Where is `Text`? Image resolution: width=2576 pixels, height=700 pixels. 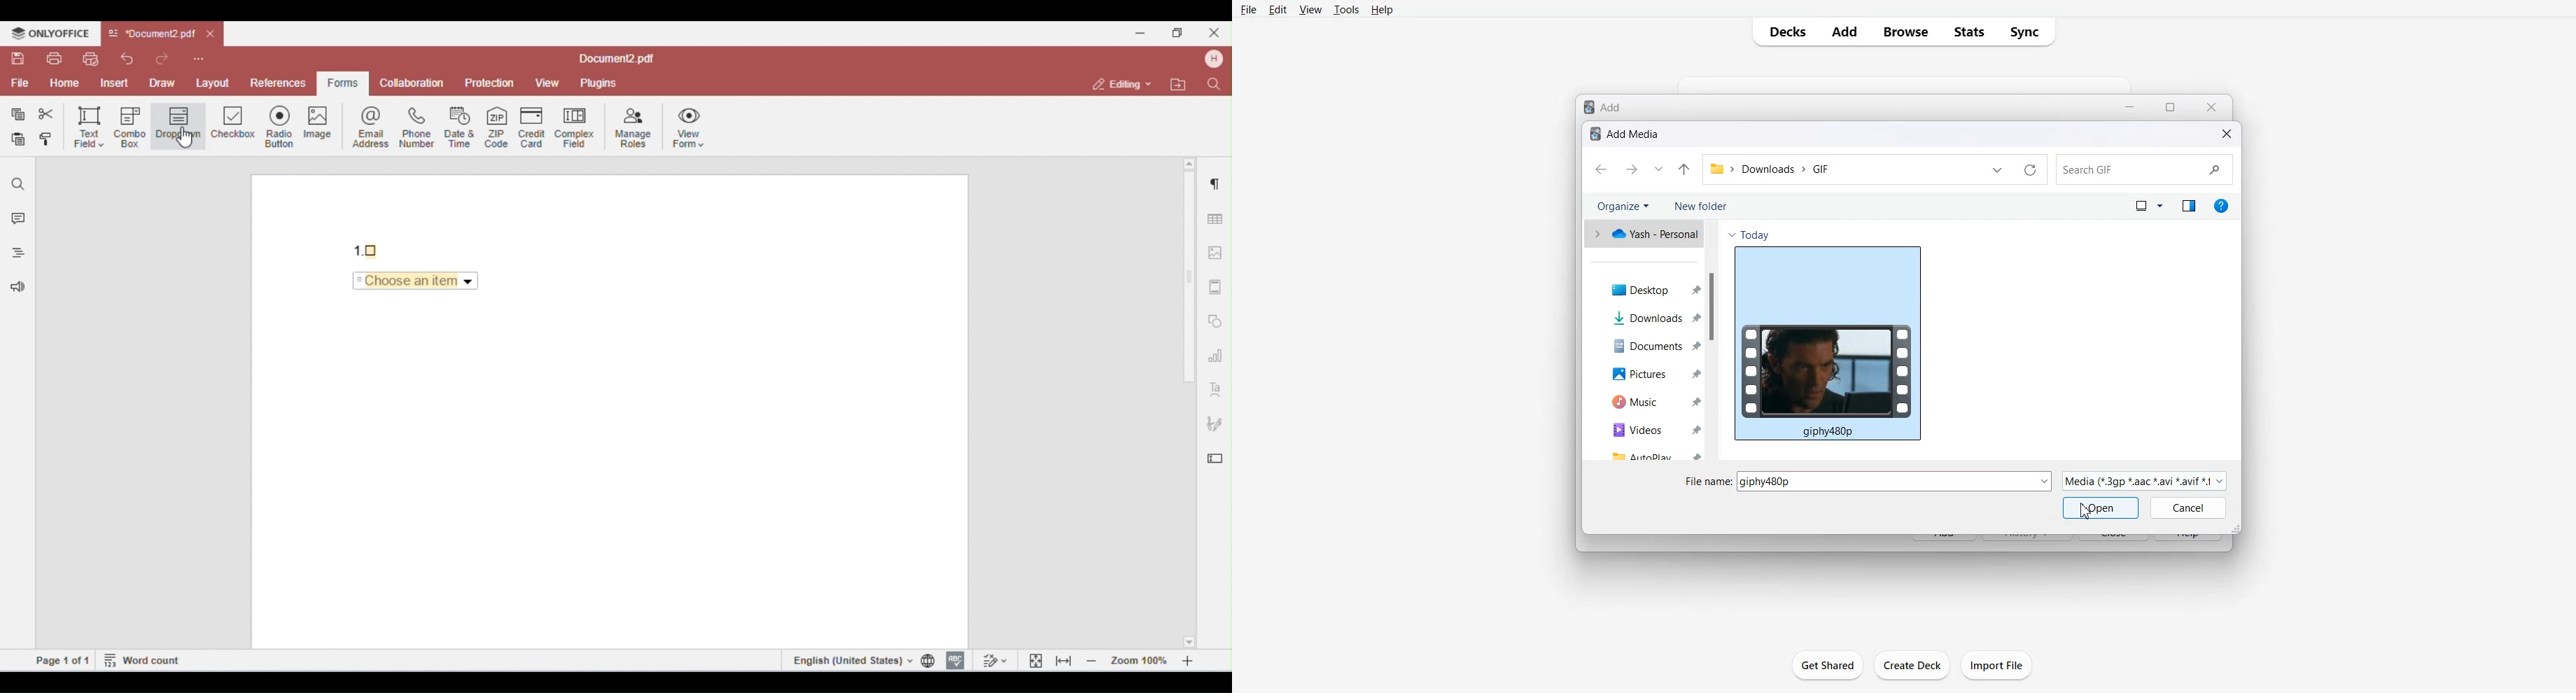
Text is located at coordinates (1625, 134).